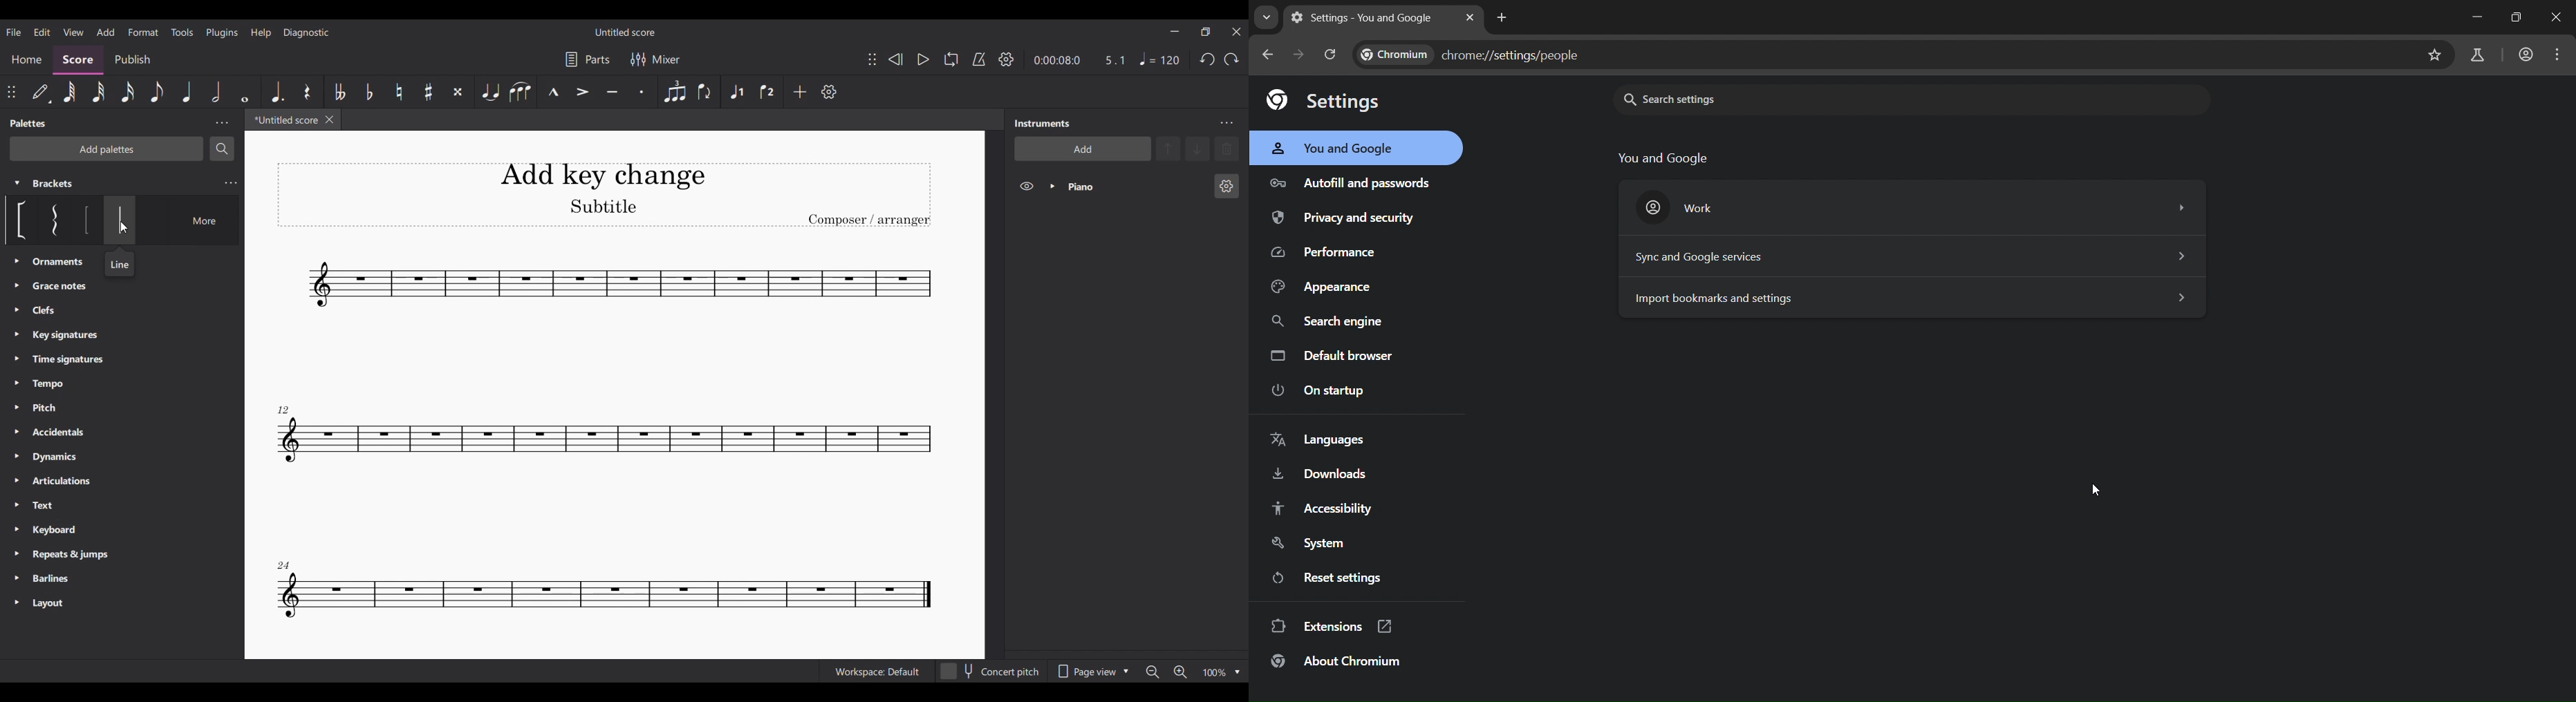 The image size is (2576, 728). What do you see at coordinates (1093, 671) in the screenshot?
I see `Page view options` at bounding box center [1093, 671].